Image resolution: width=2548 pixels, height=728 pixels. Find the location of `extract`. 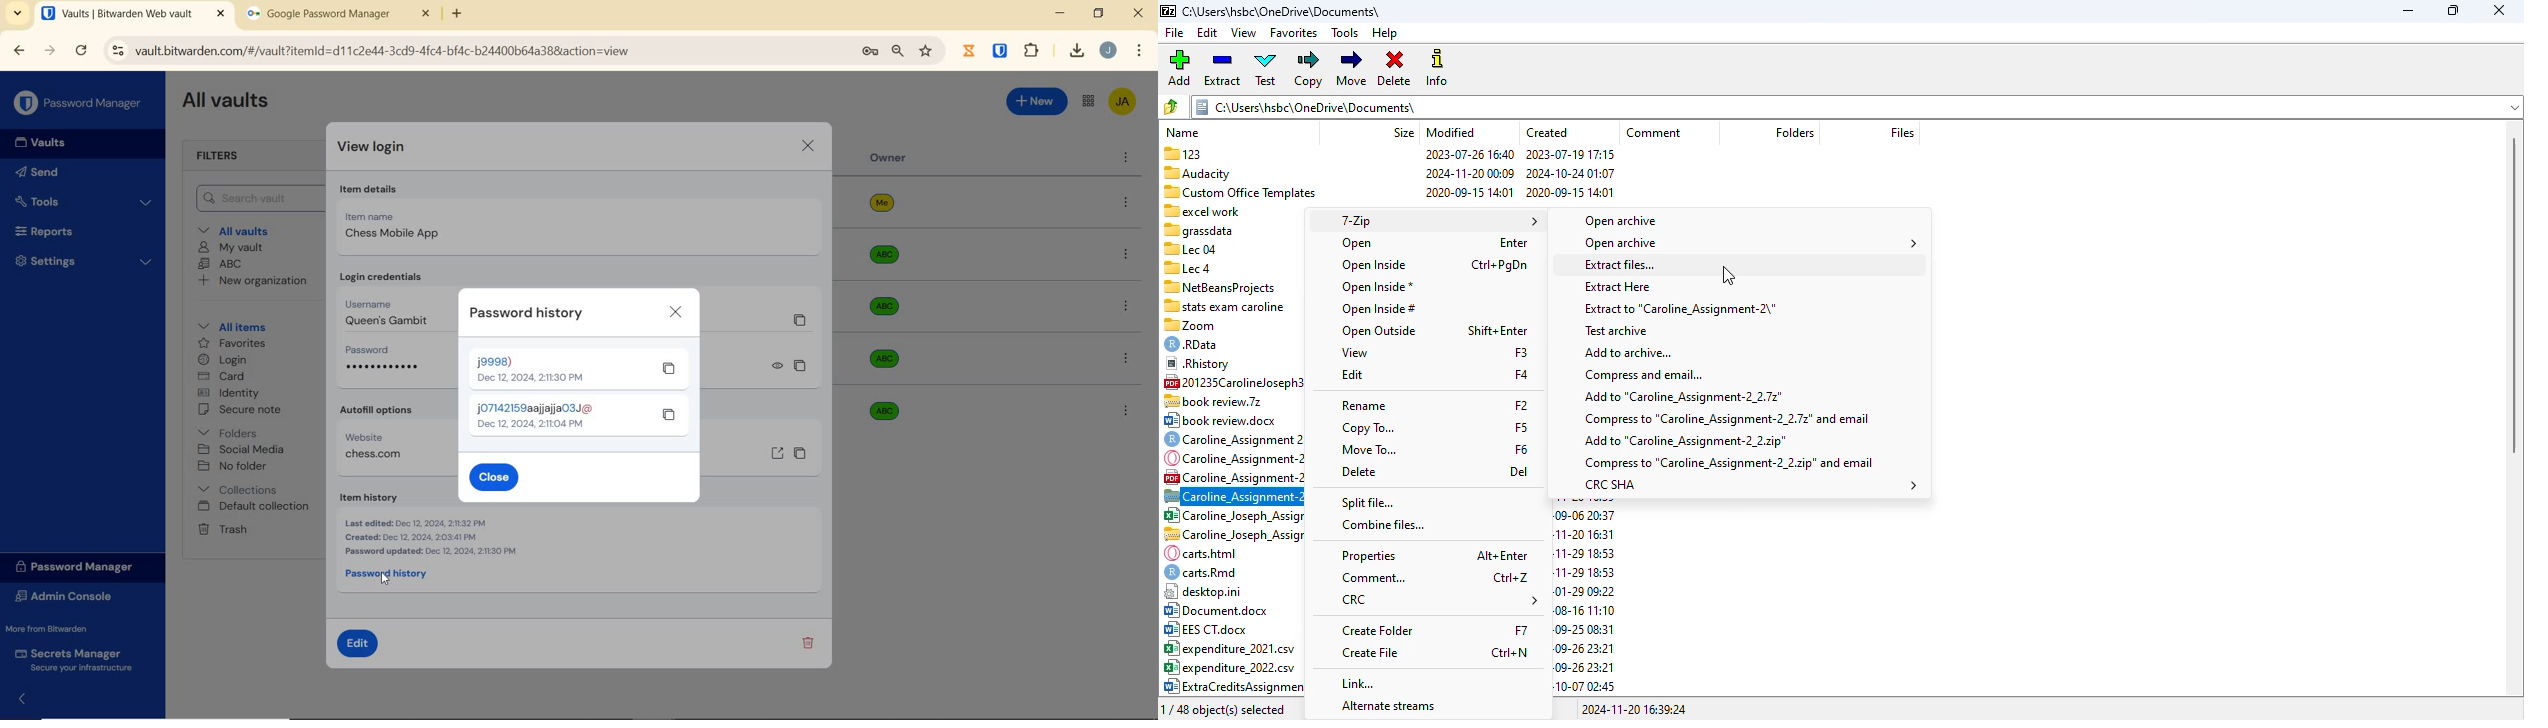

extract is located at coordinates (1223, 68).